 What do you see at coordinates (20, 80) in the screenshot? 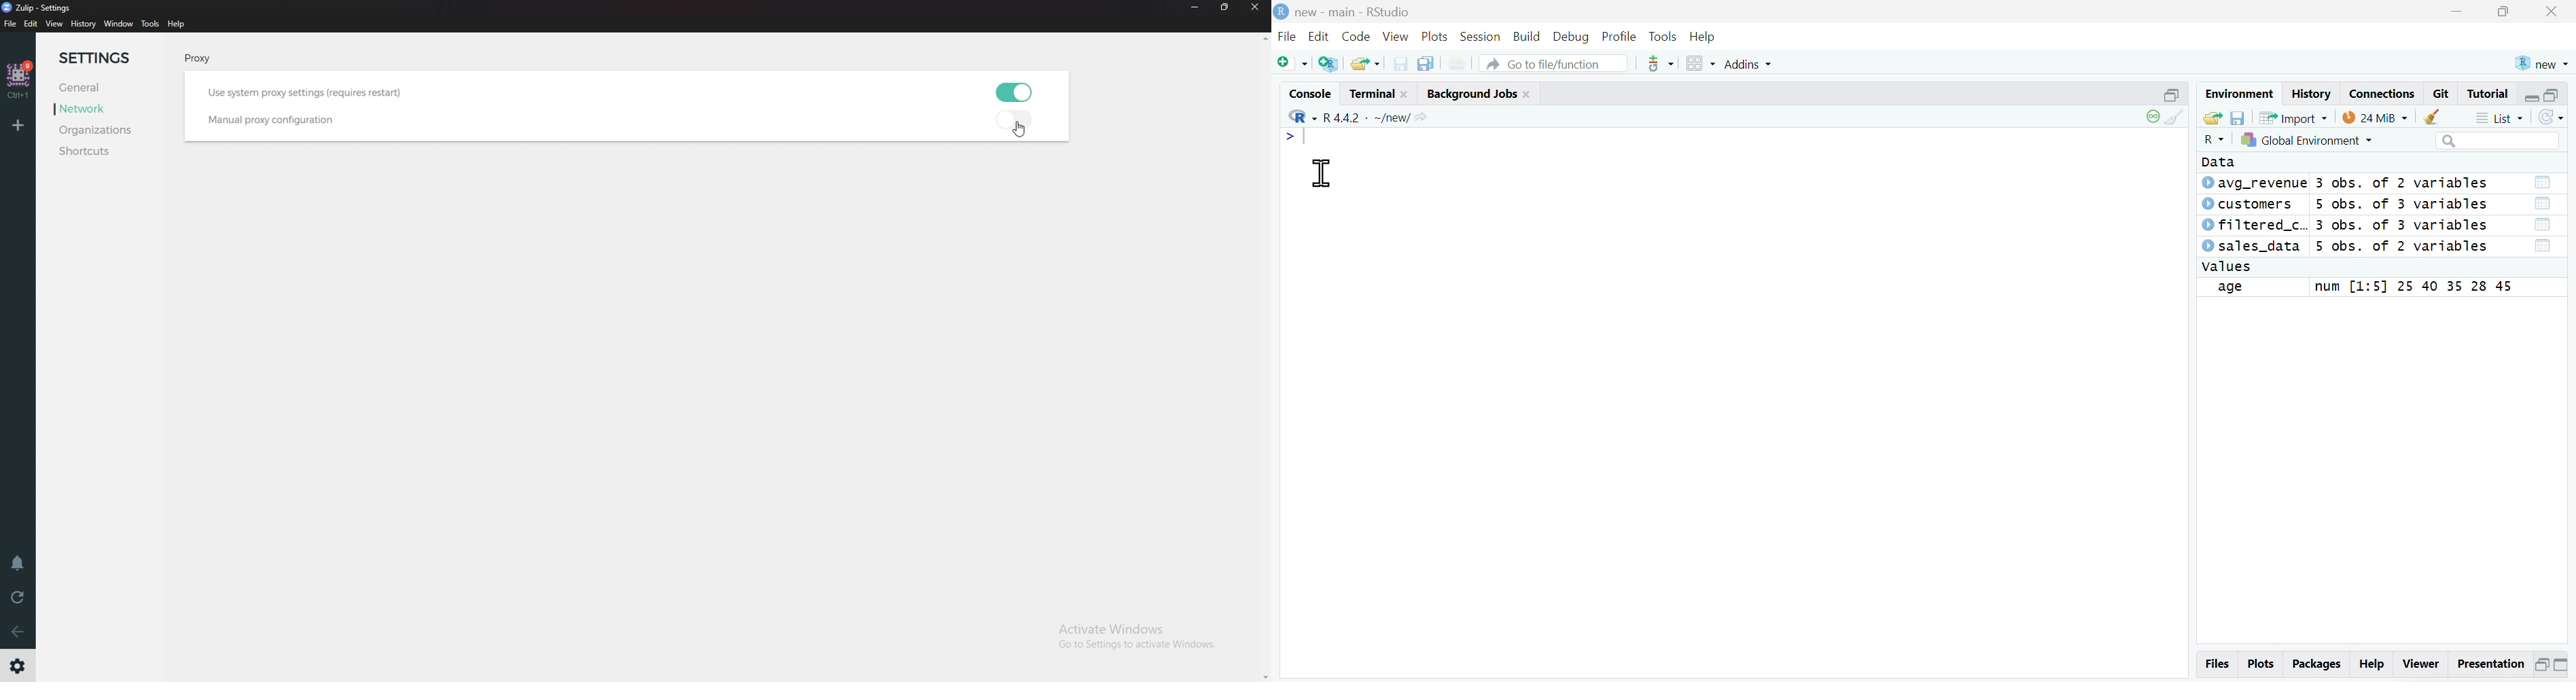
I see `Home` at bounding box center [20, 80].